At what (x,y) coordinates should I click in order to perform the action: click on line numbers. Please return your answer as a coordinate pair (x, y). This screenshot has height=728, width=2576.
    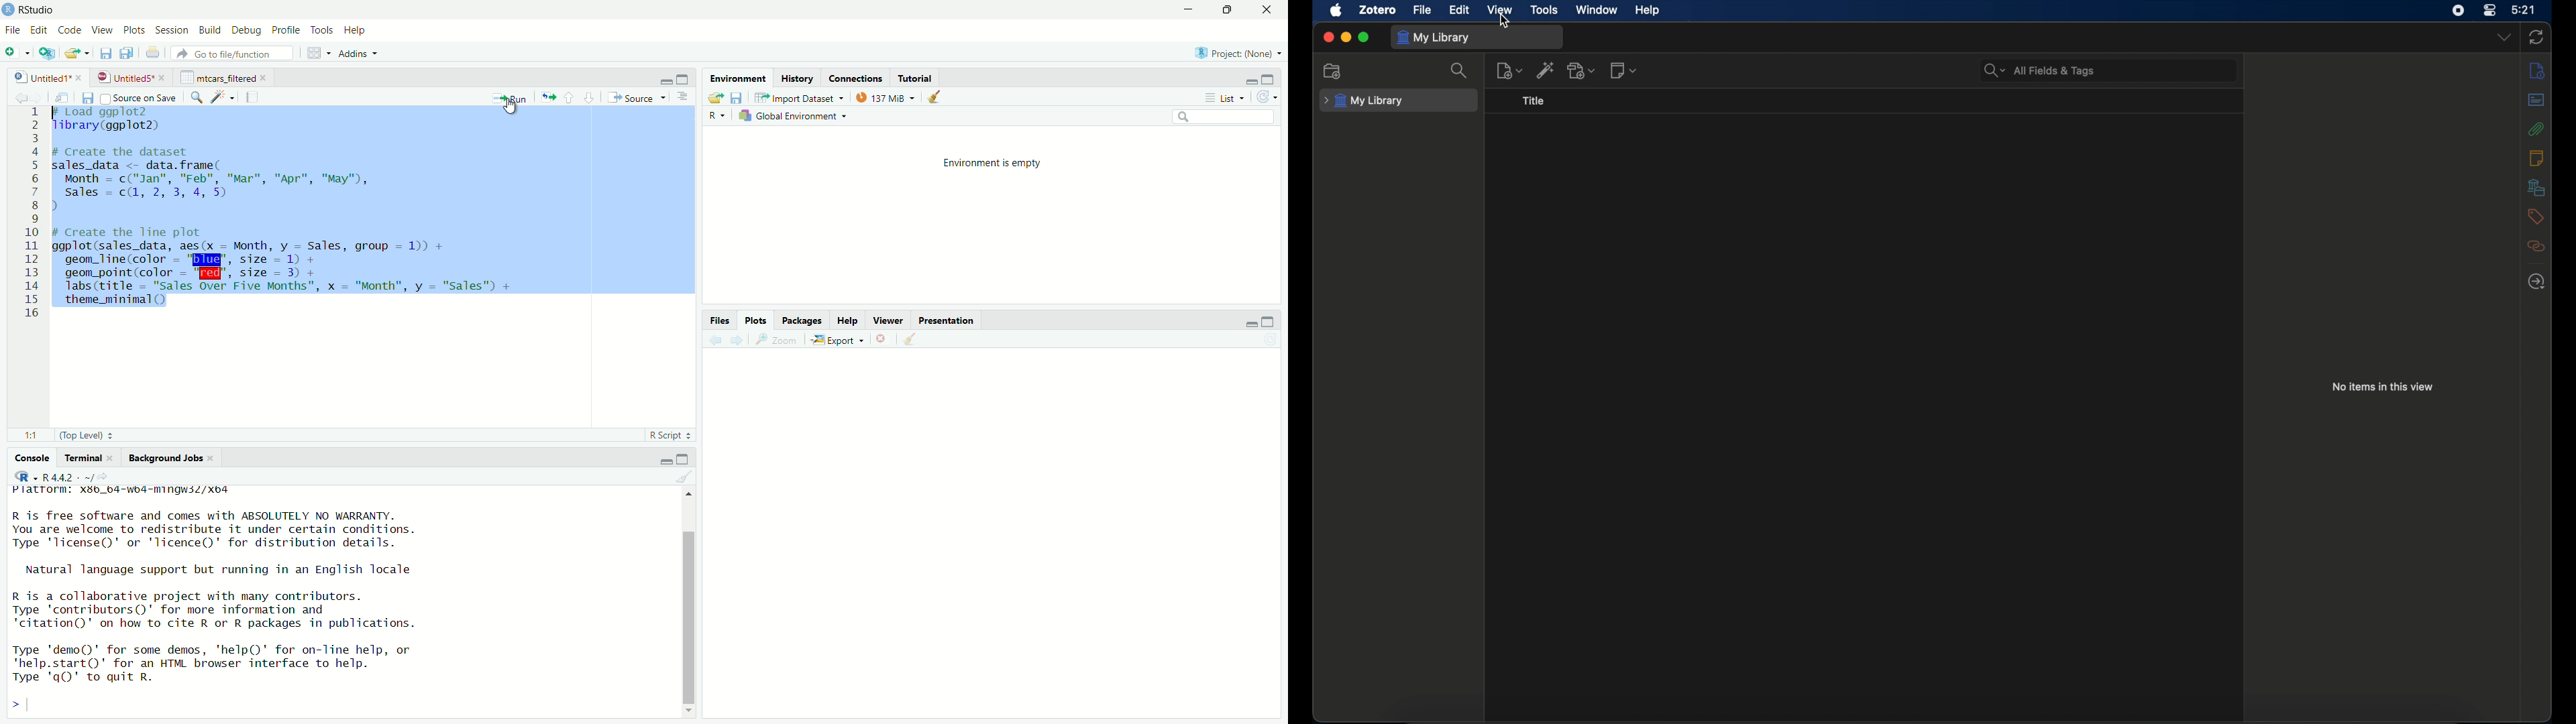
    Looking at the image, I should click on (34, 215).